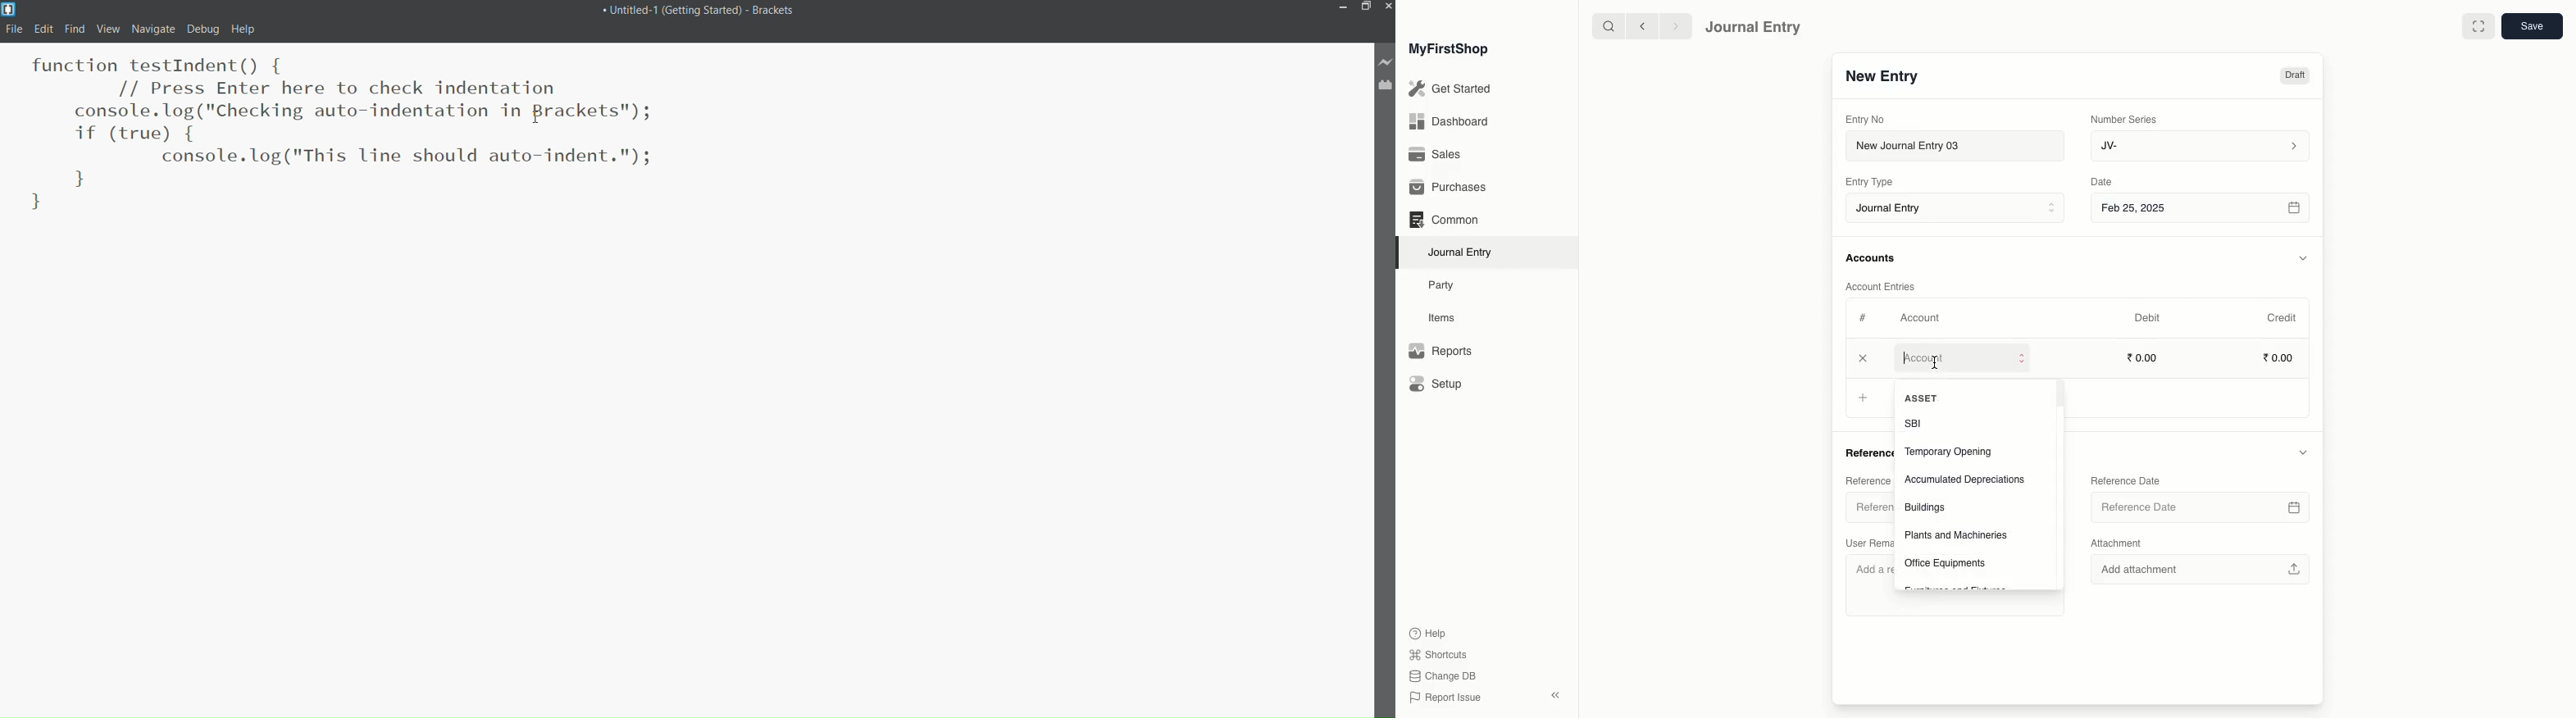 Image resolution: width=2576 pixels, height=728 pixels. What do you see at coordinates (1390, 7) in the screenshot?
I see `Close` at bounding box center [1390, 7].